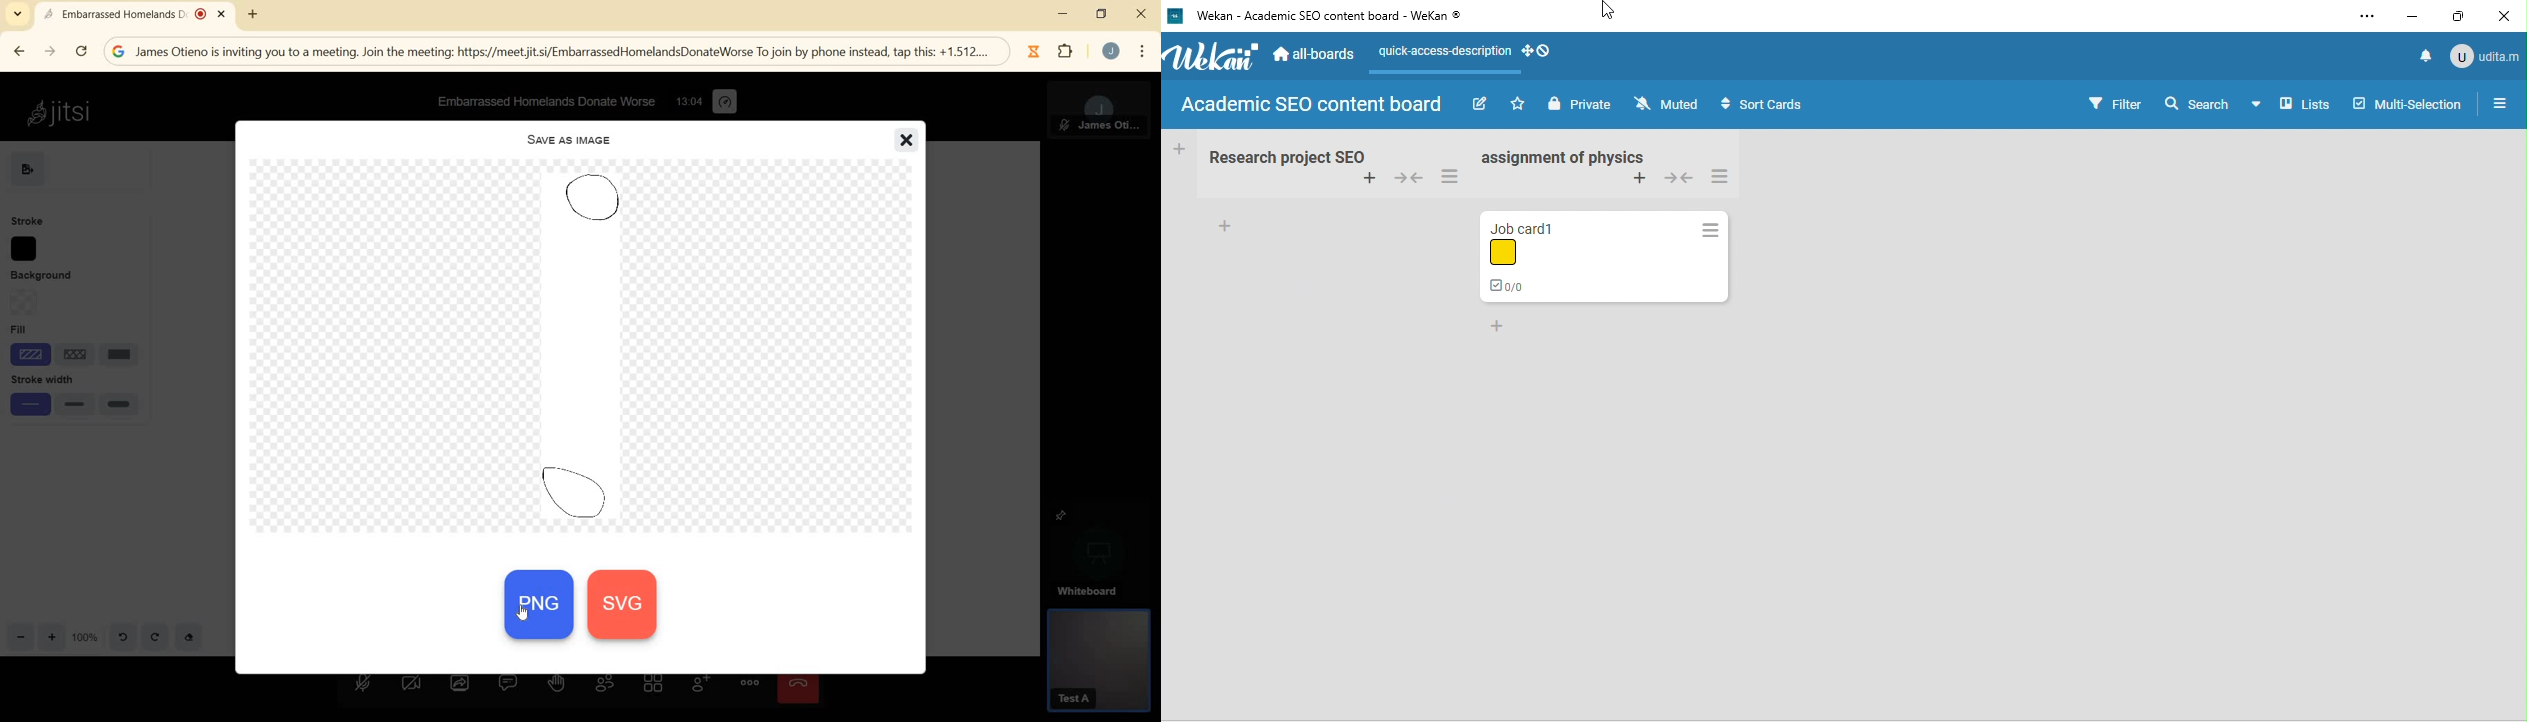  What do you see at coordinates (27, 221) in the screenshot?
I see `STROKE` at bounding box center [27, 221].